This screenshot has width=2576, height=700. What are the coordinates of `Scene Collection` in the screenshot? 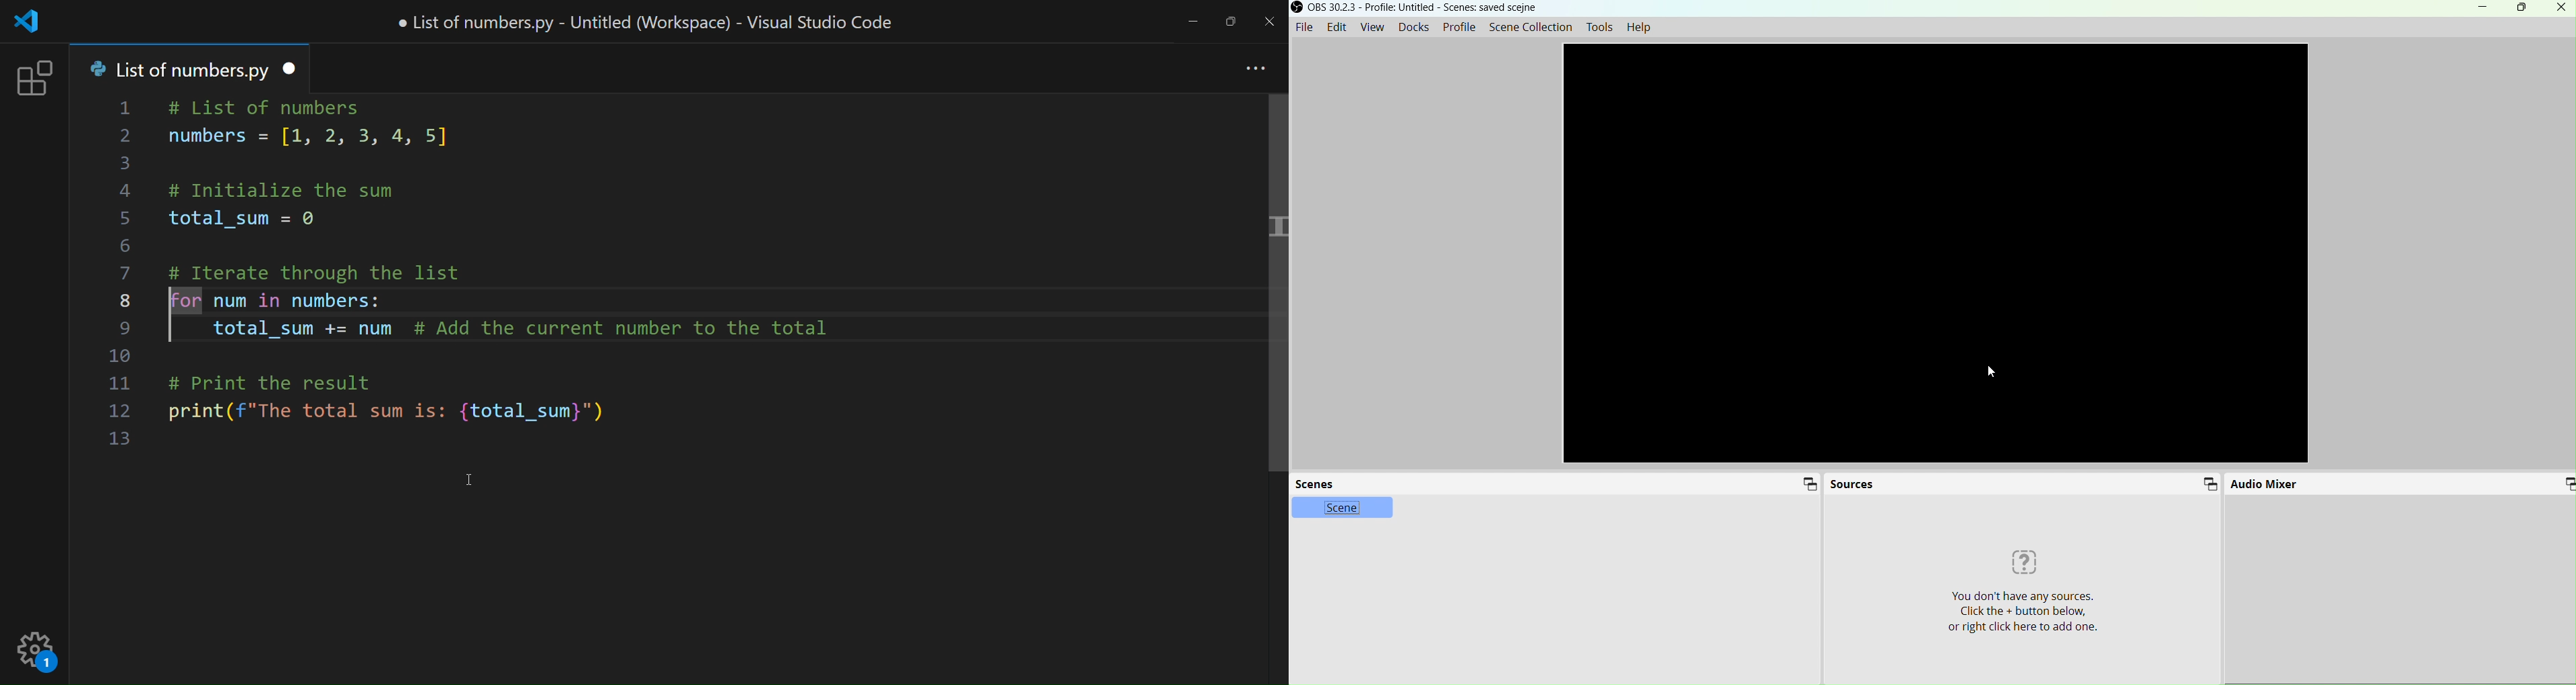 It's located at (1528, 25).